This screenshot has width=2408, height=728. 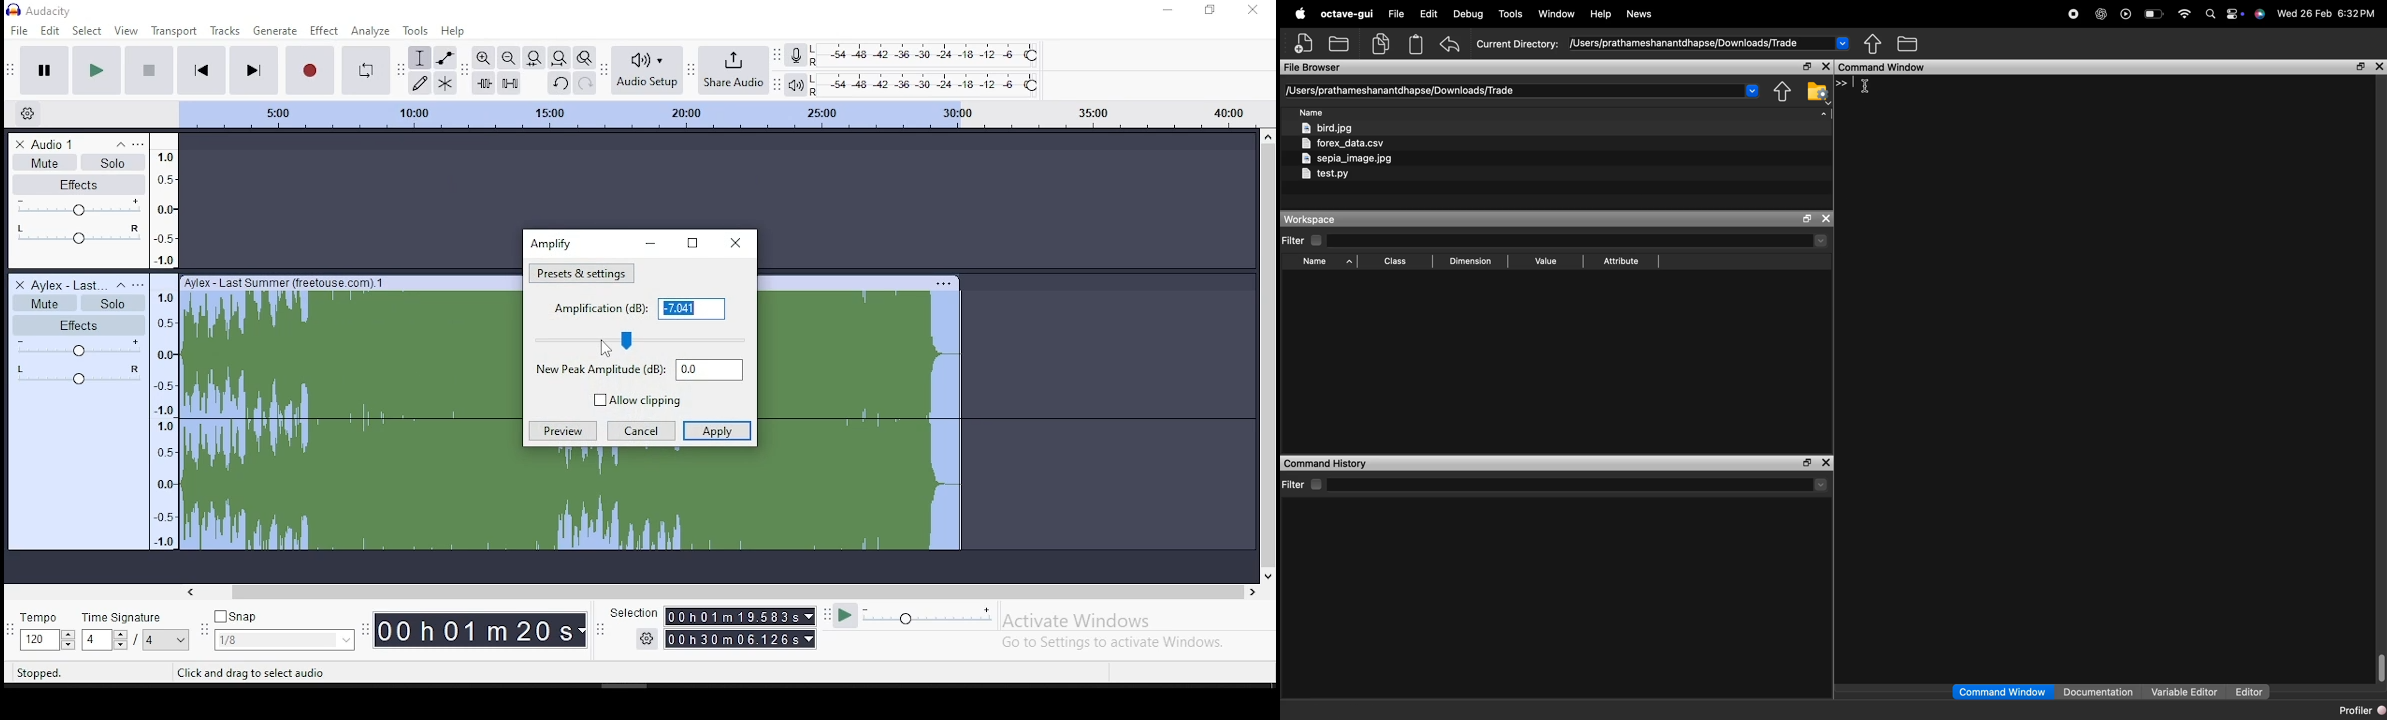 What do you see at coordinates (202, 69) in the screenshot?
I see `skip to start` at bounding box center [202, 69].